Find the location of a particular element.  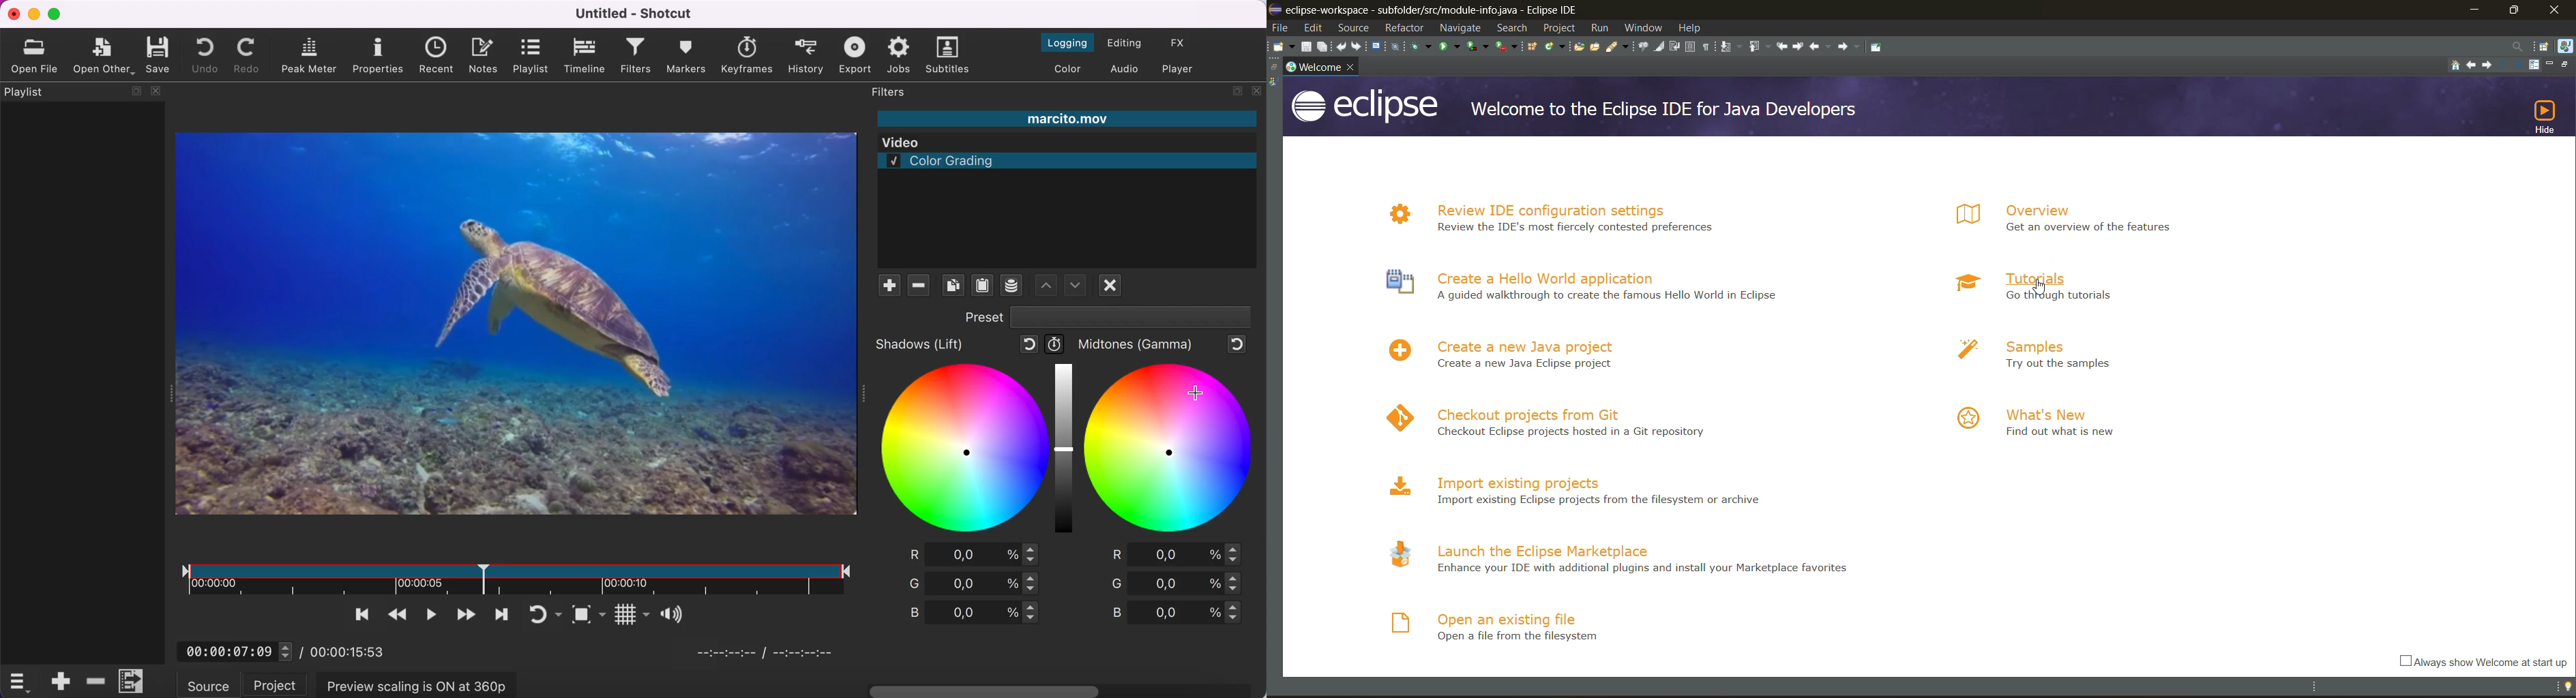

switch to player only layout is located at coordinates (1186, 68).